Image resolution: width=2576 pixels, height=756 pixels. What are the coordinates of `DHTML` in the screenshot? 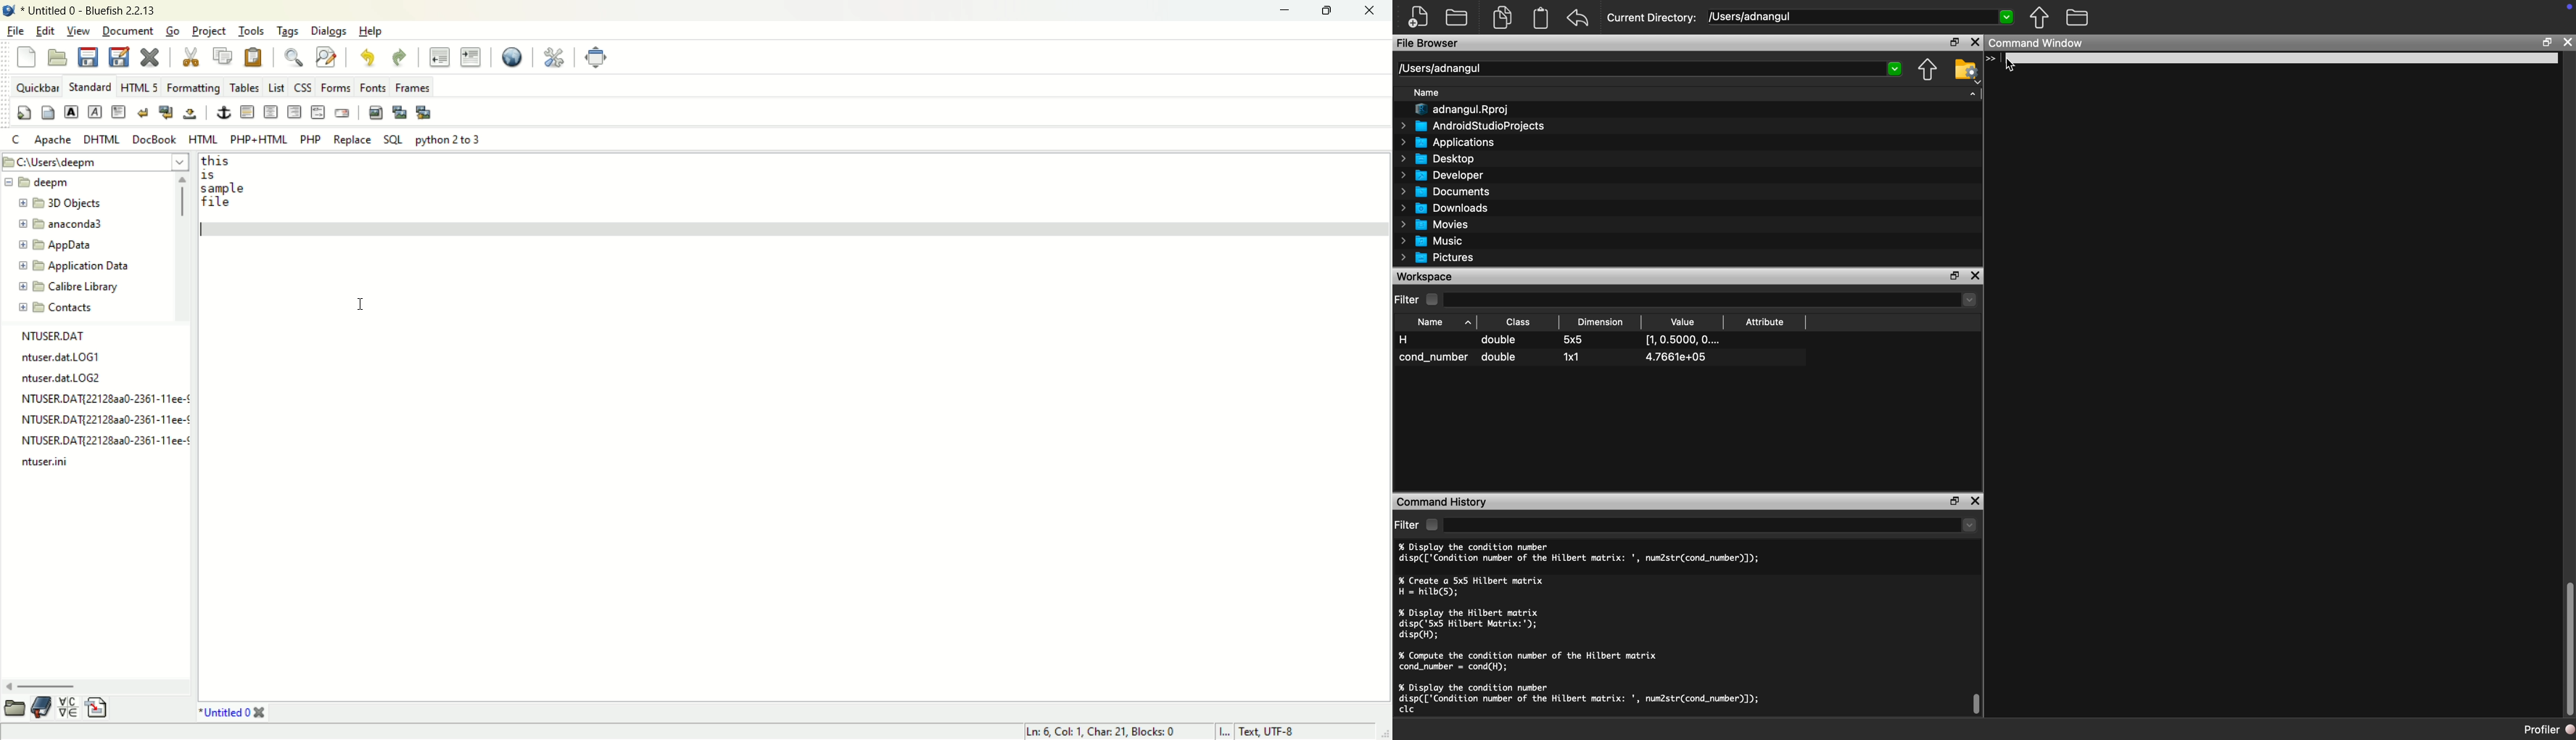 It's located at (101, 139).